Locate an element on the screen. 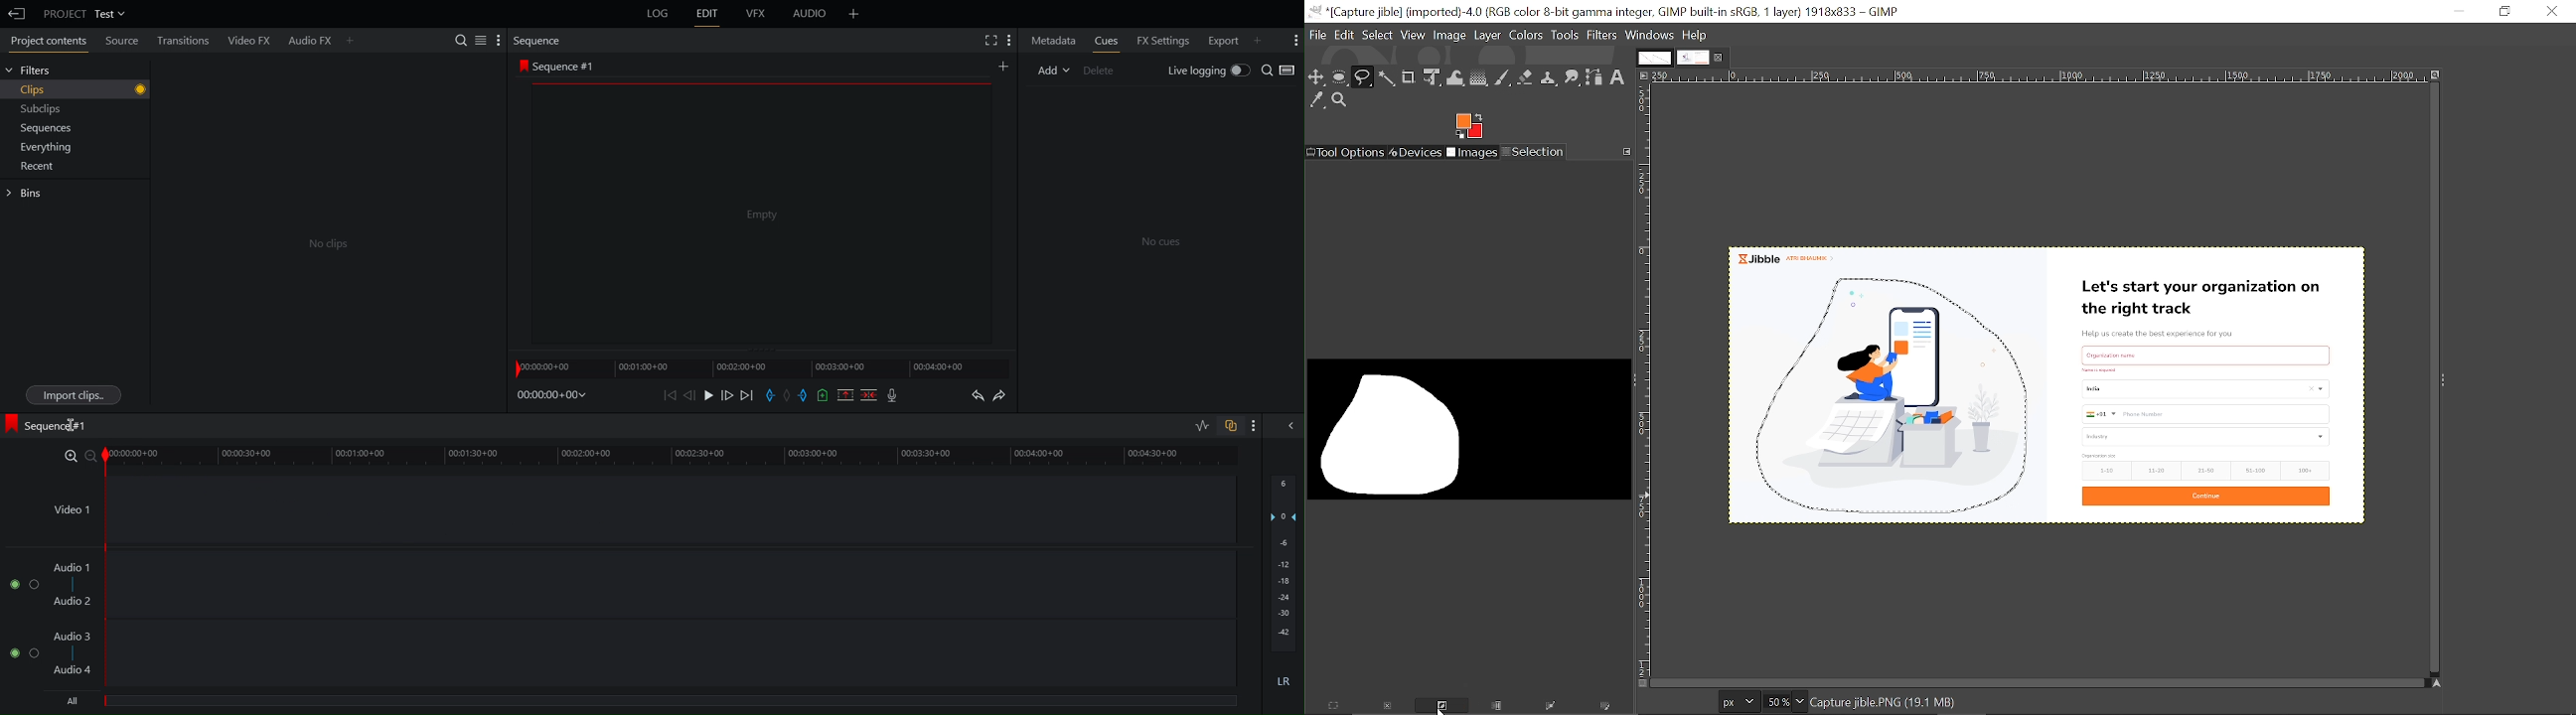  All is located at coordinates (76, 701).